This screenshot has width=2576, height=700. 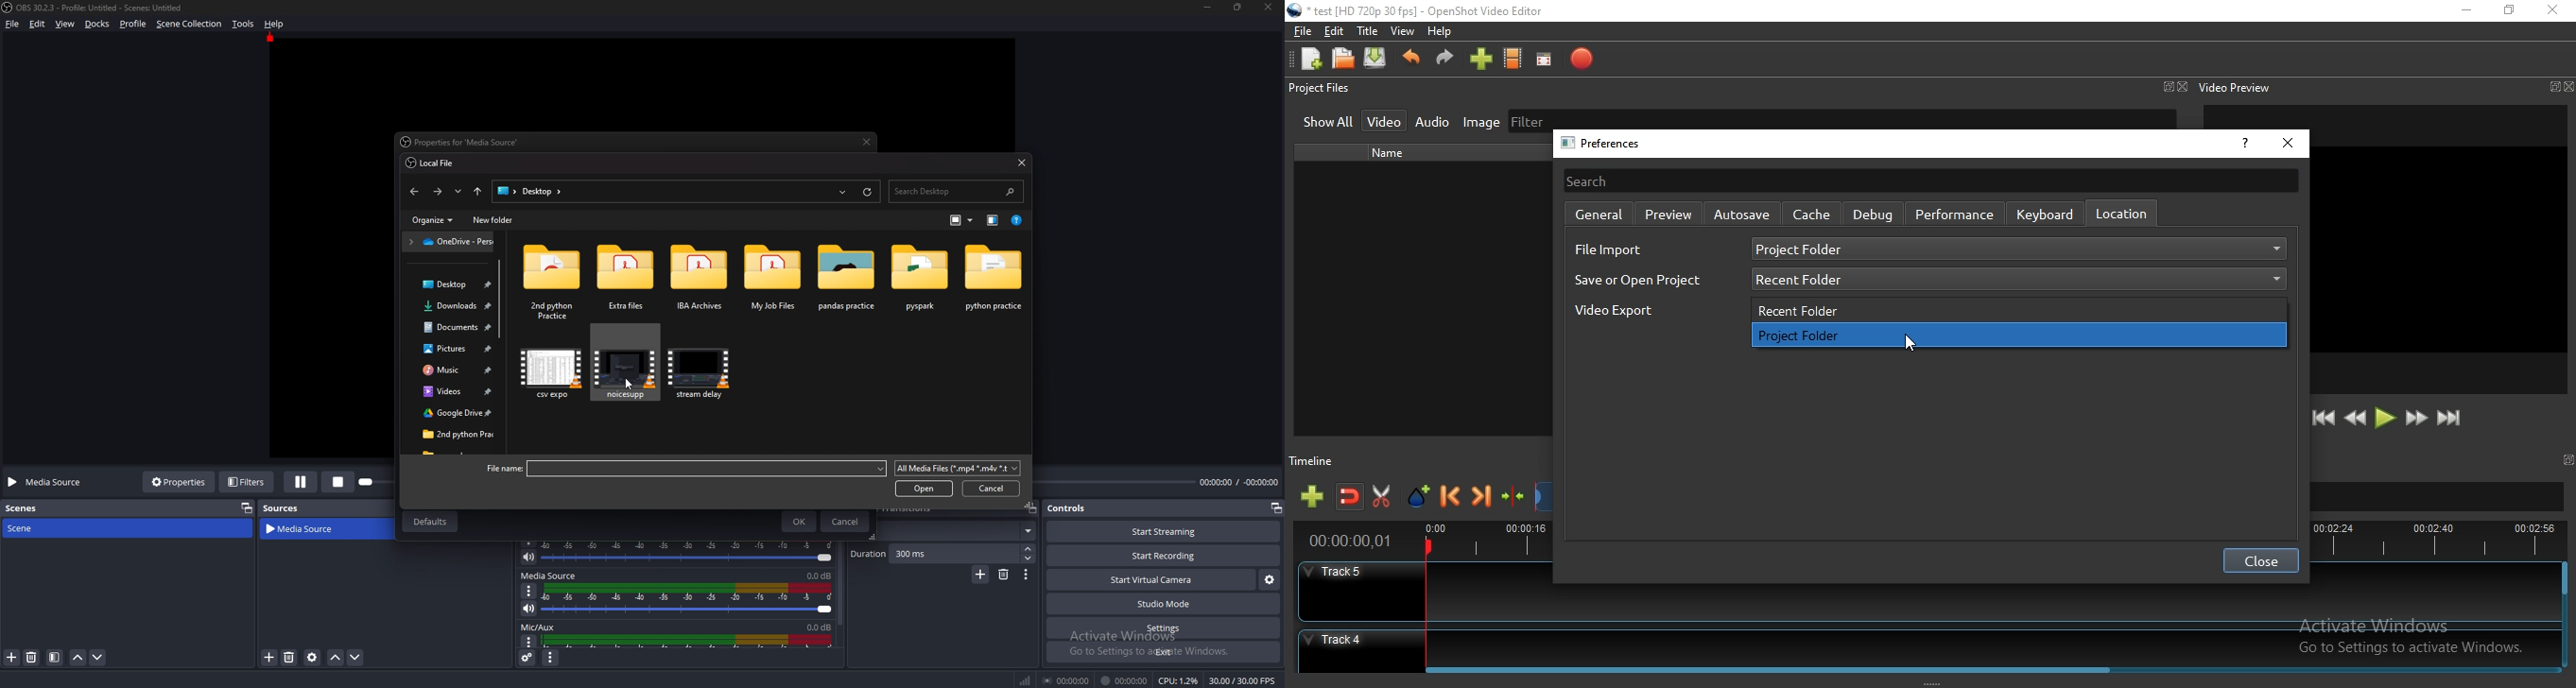 What do you see at coordinates (692, 551) in the screenshot?
I see `Audio soundbar` at bounding box center [692, 551].